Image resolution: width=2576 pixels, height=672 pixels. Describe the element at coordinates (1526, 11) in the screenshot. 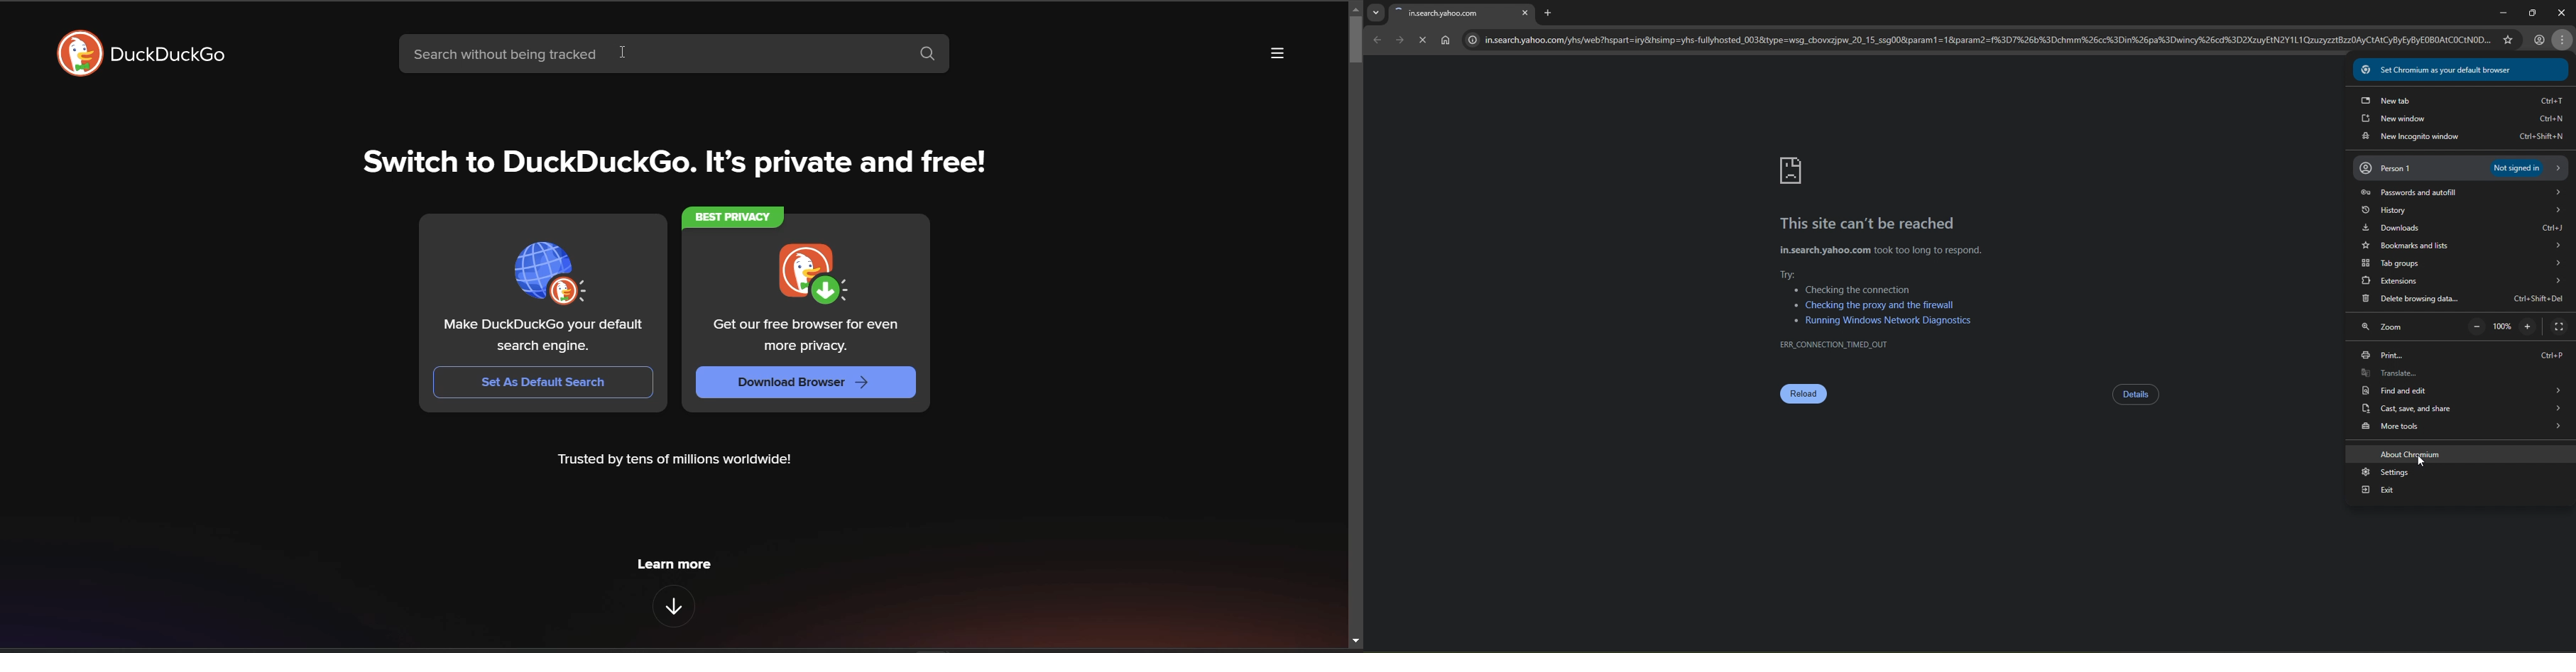

I see `Close Tab` at that location.